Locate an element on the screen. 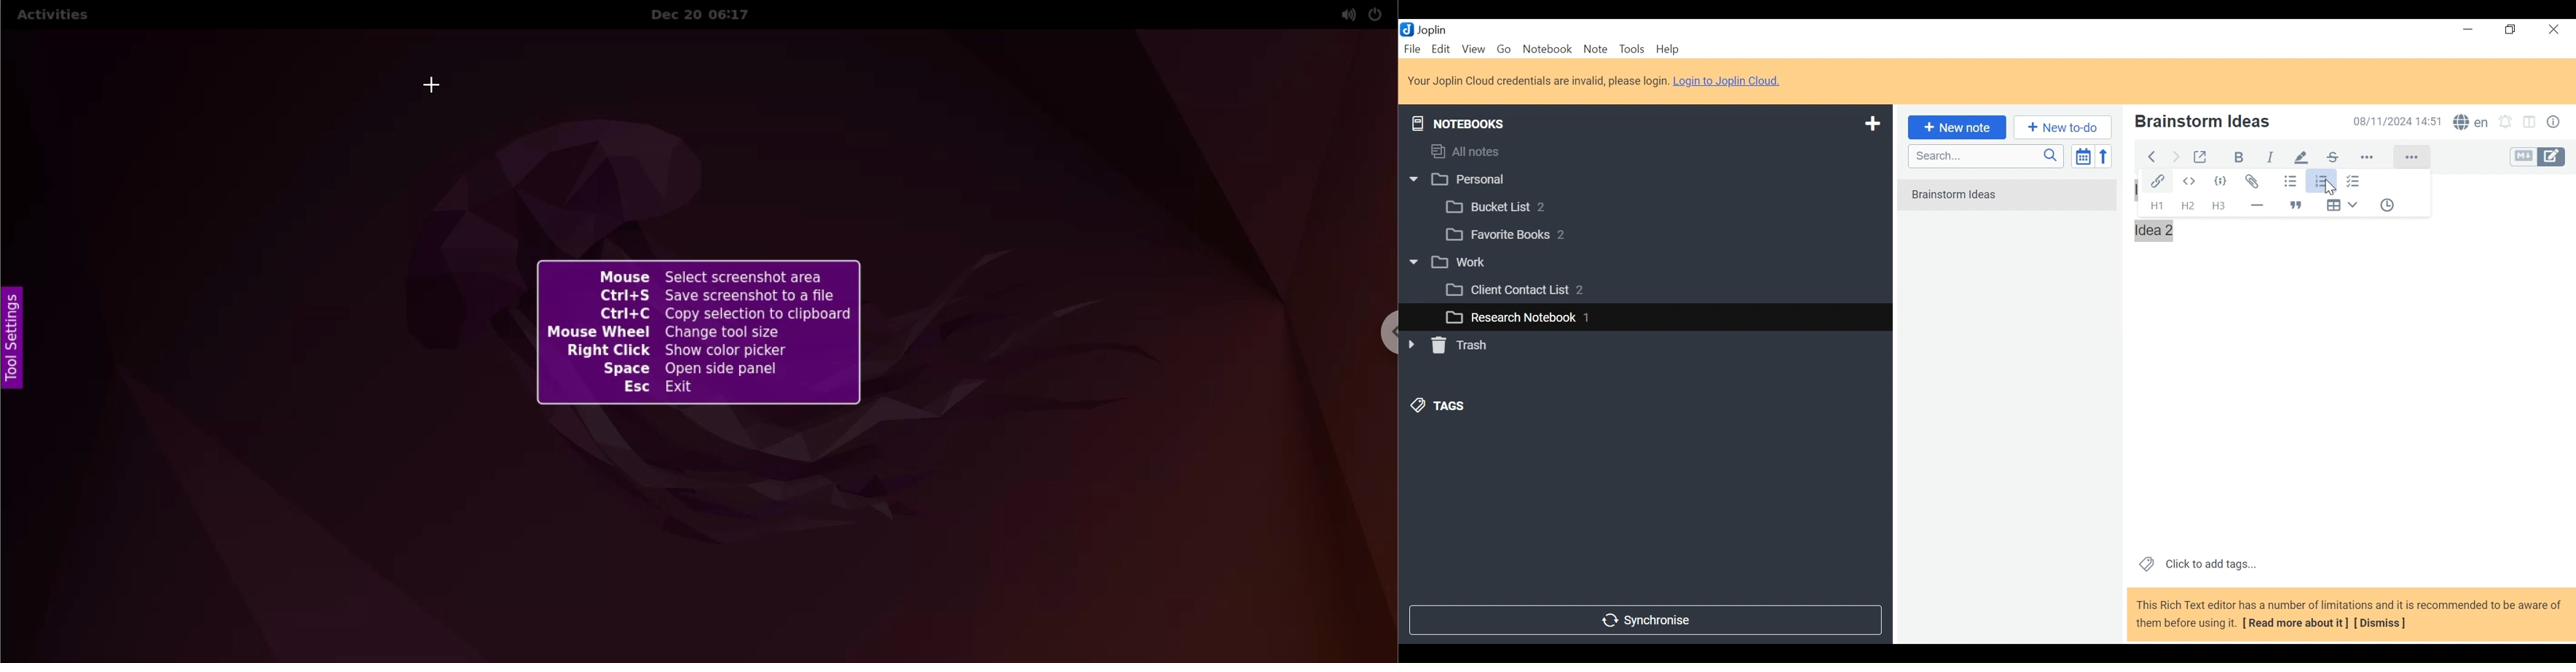 The image size is (2576, 672). Insert/Edit Link is located at coordinates (2159, 181).